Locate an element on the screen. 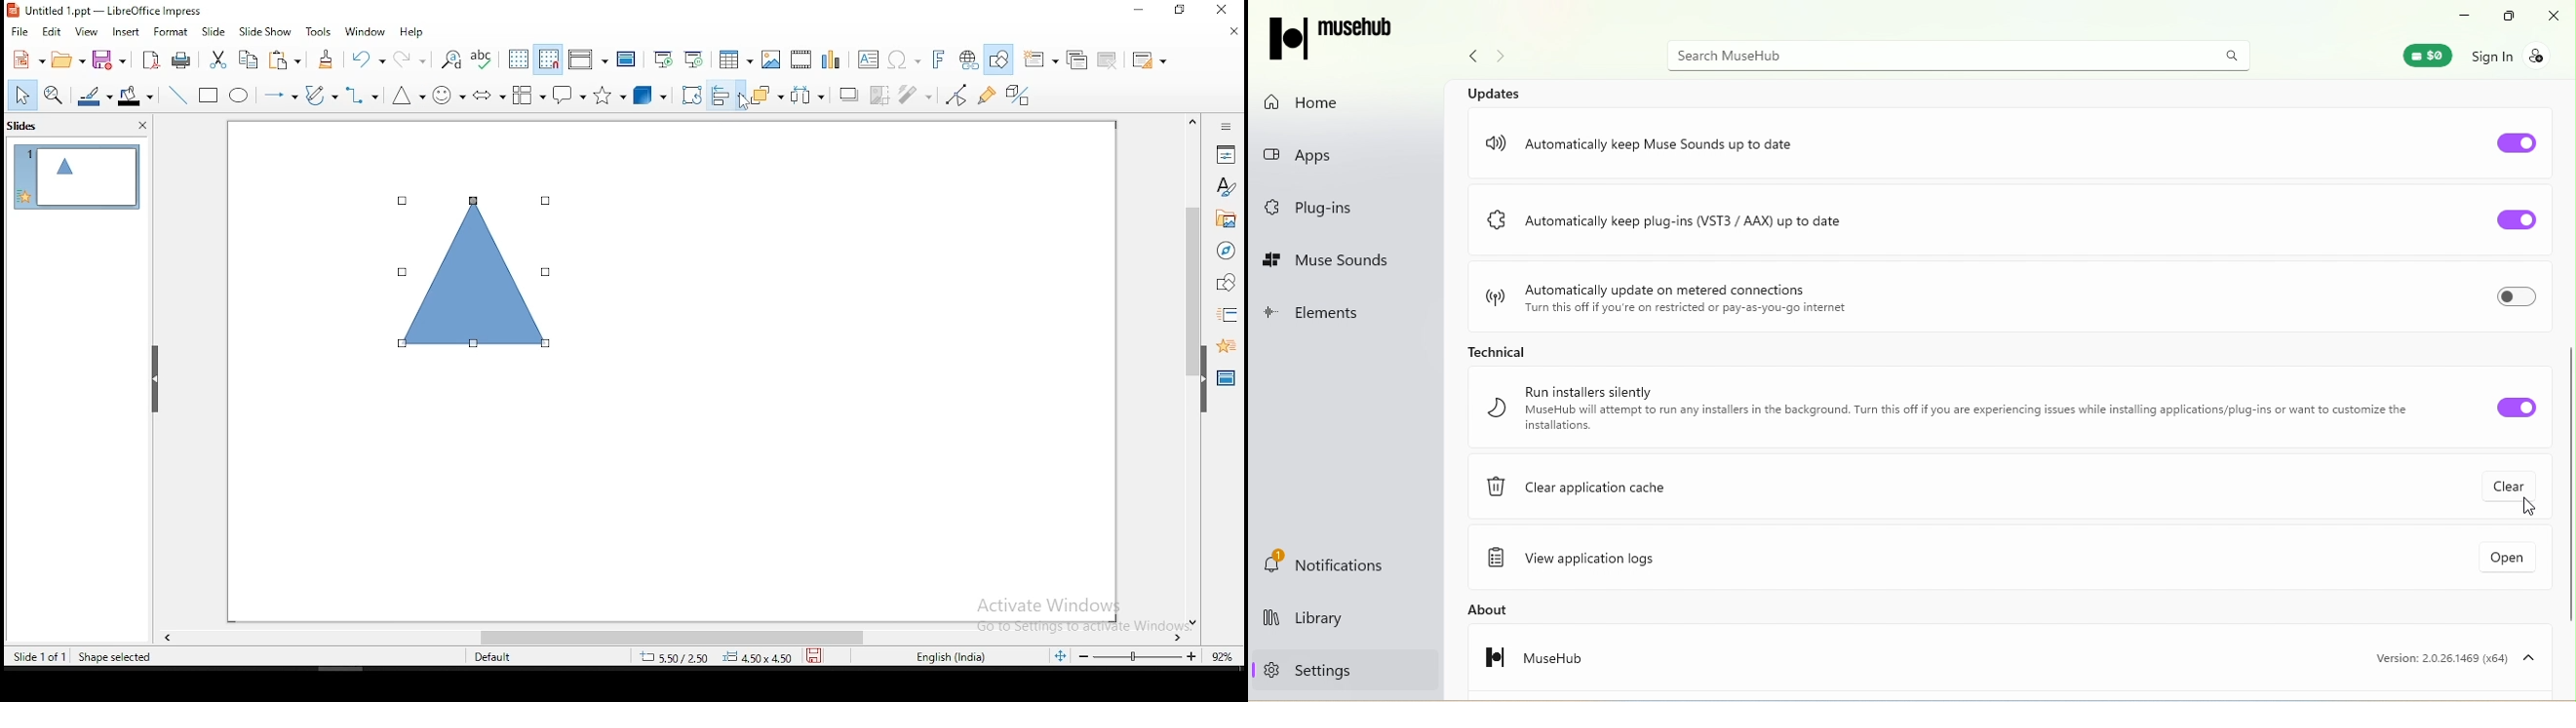  display views is located at coordinates (586, 60).